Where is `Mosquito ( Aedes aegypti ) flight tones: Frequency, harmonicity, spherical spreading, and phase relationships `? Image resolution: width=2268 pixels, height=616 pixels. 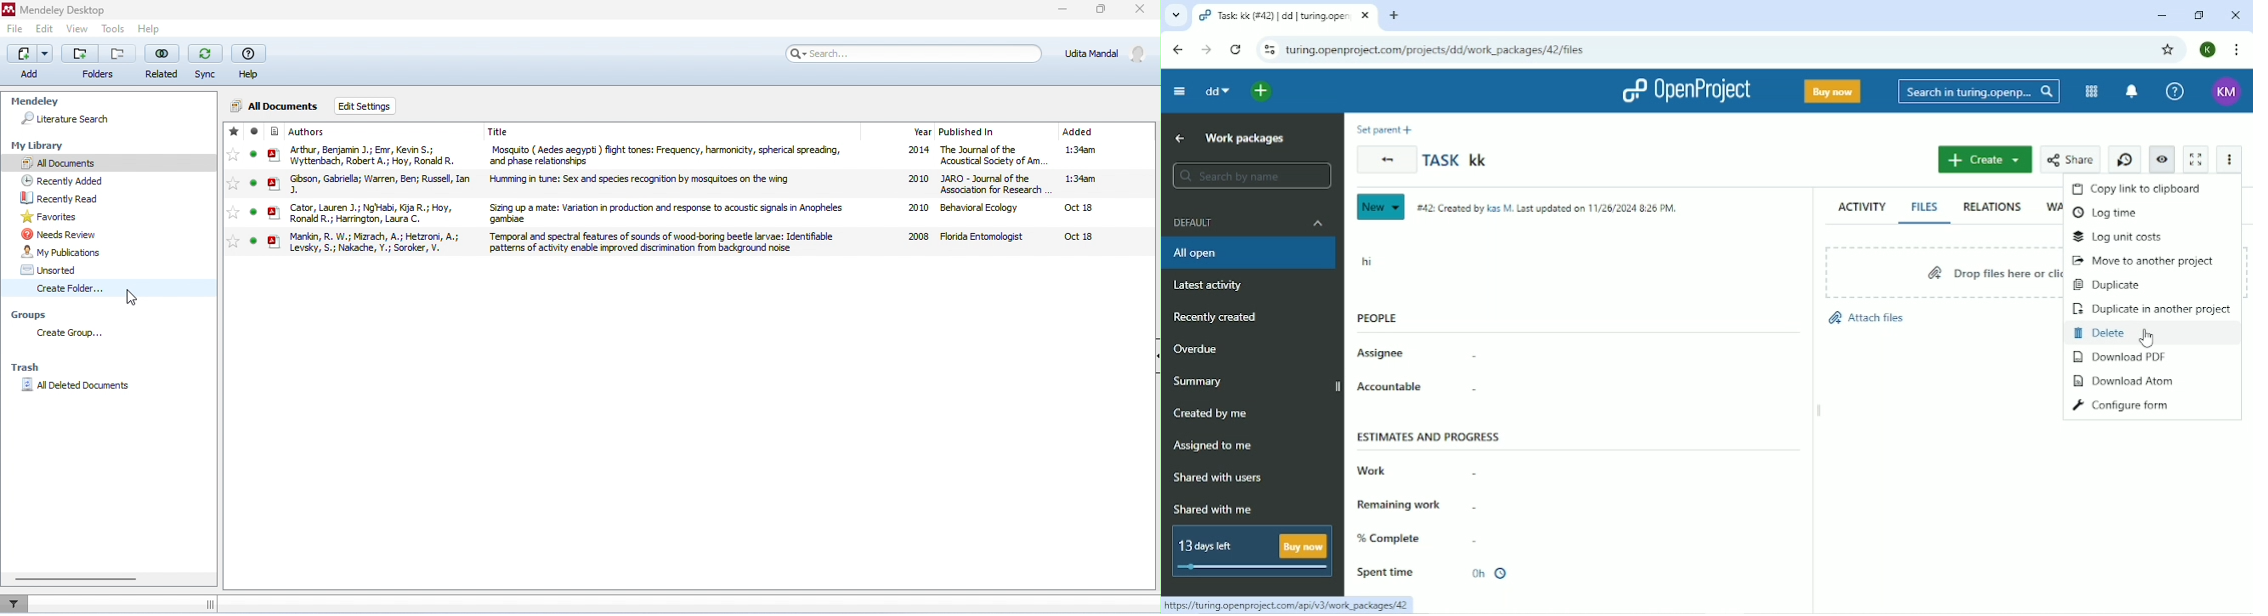 Mosquito ( Aedes aegypti ) flight tones: Frequency, harmonicity, spherical spreading, and phase relationships  is located at coordinates (667, 156).